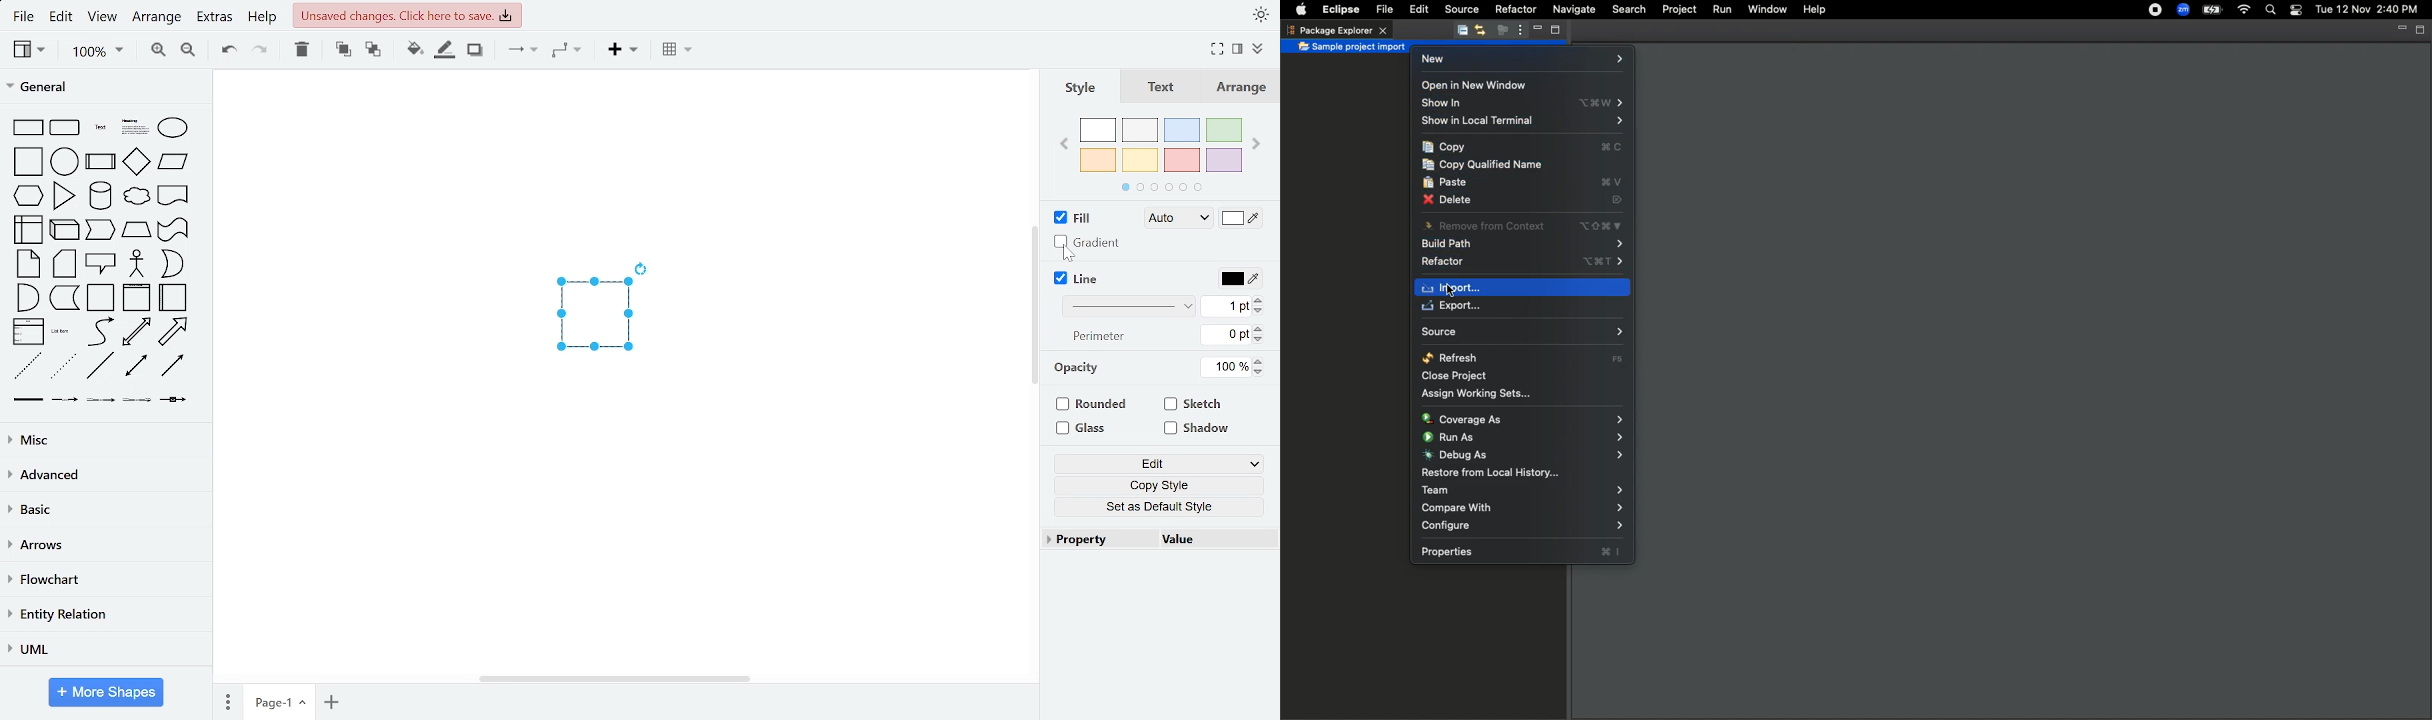 This screenshot has height=728, width=2436. What do you see at coordinates (1242, 218) in the screenshot?
I see `fill color` at bounding box center [1242, 218].